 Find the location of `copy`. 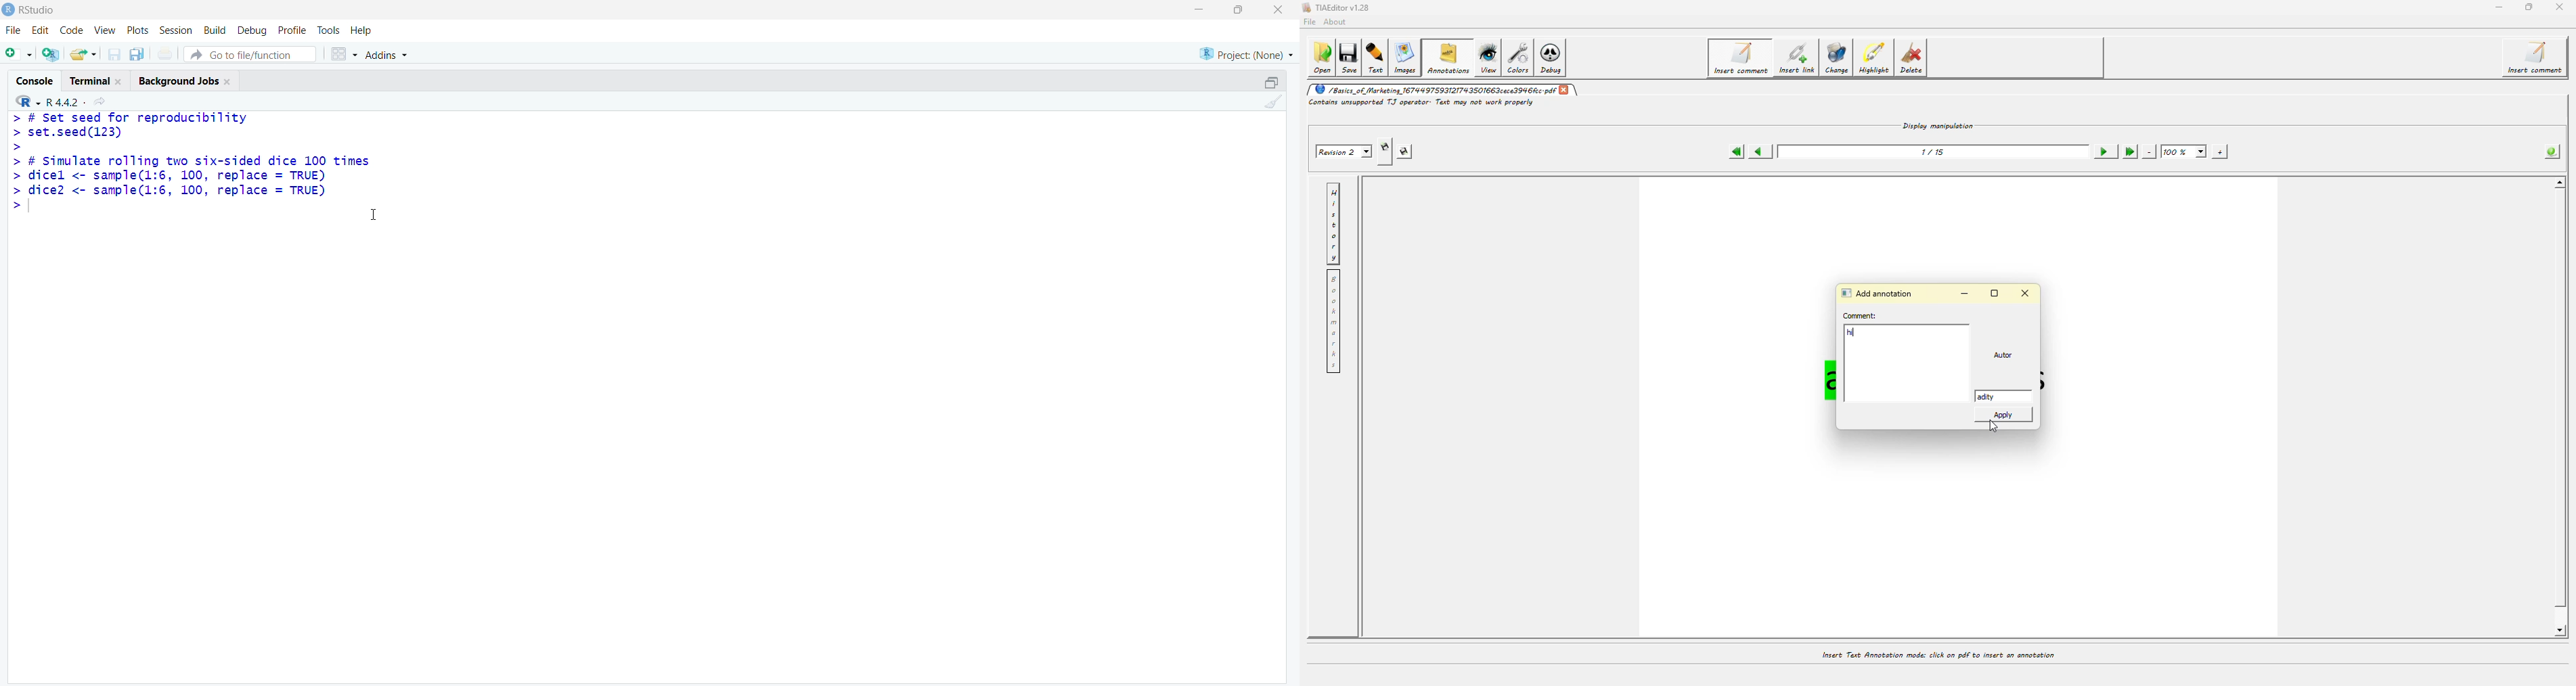

copy is located at coordinates (137, 53).